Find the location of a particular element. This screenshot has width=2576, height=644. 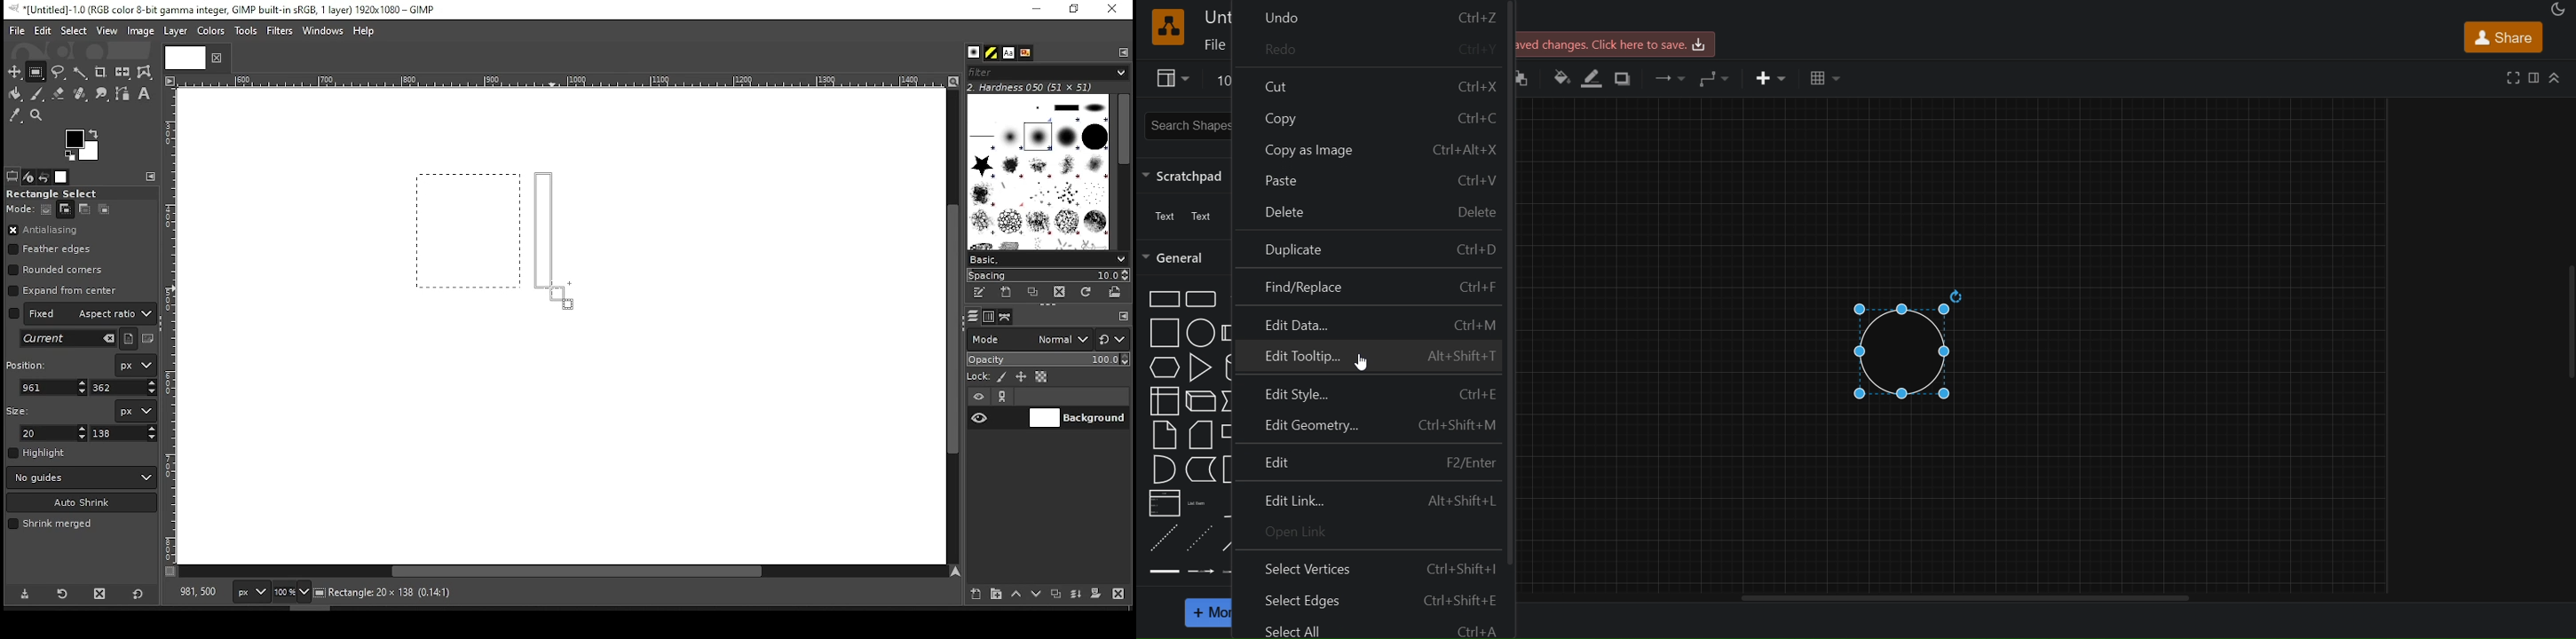

layer visibility is located at coordinates (979, 397).